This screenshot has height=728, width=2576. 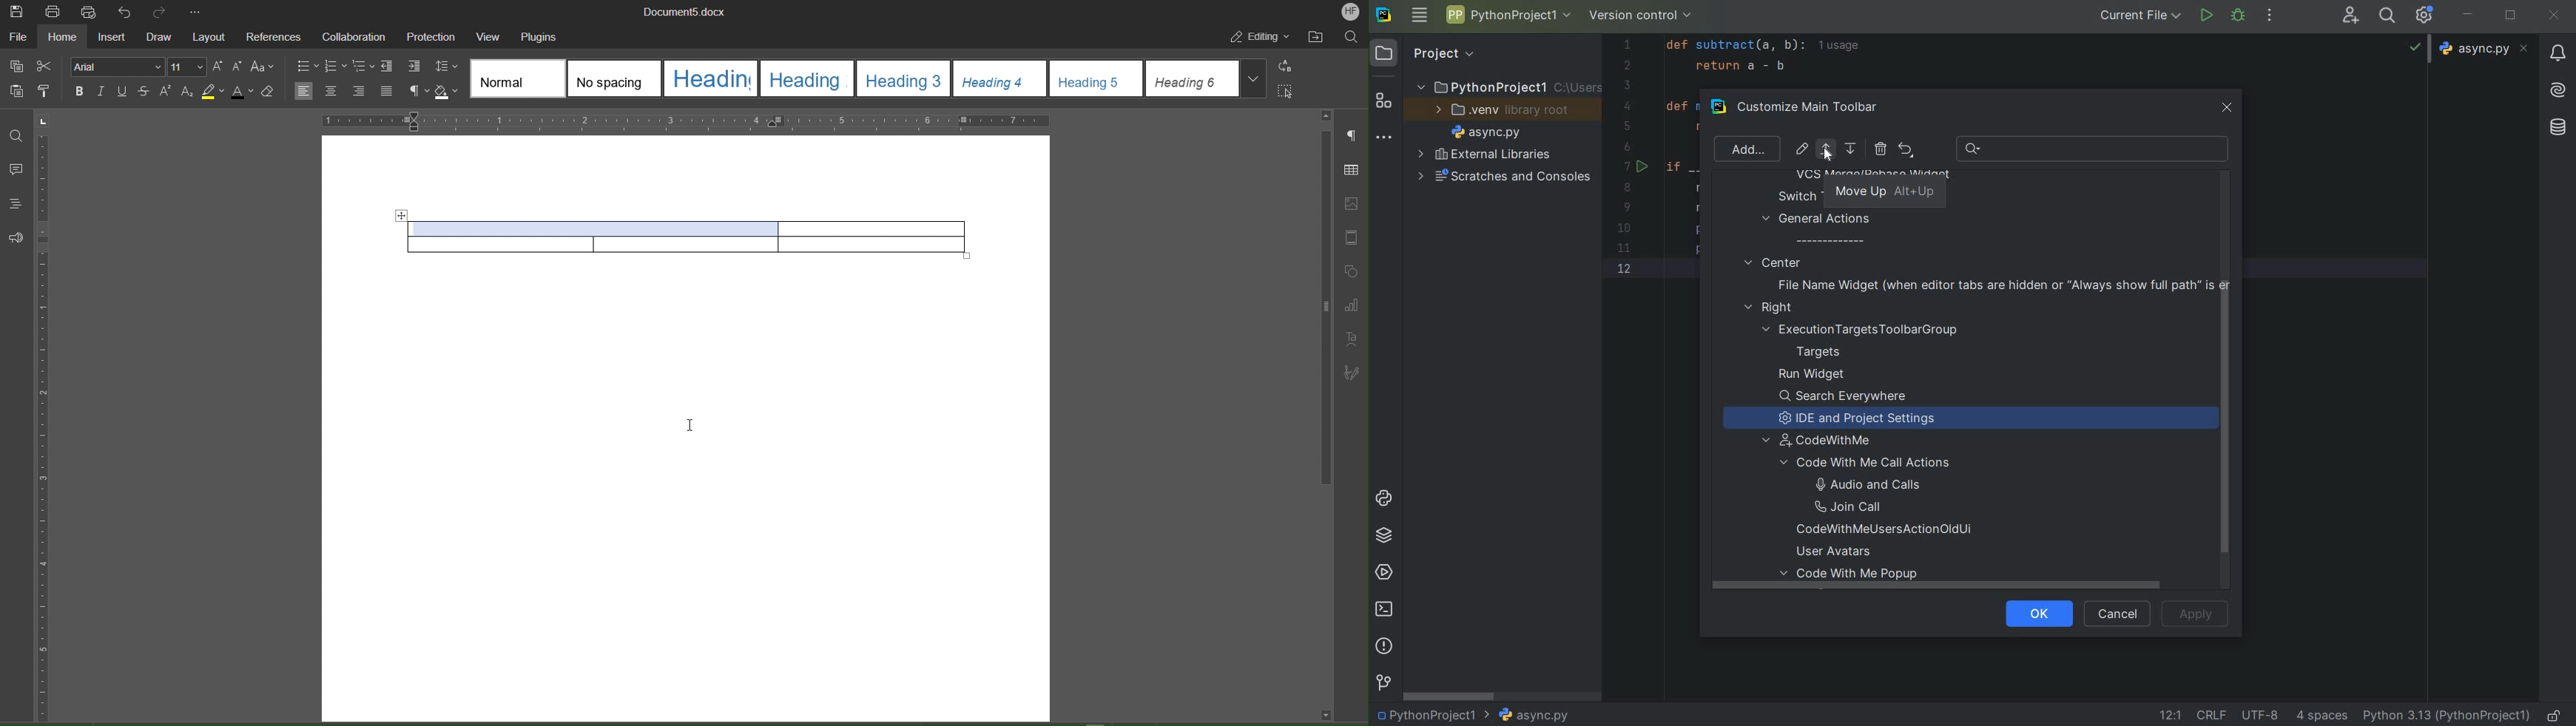 What do you see at coordinates (2094, 149) in the screenshot?
I see `RECENT SEARCH` at bounding box center [2094, 149].